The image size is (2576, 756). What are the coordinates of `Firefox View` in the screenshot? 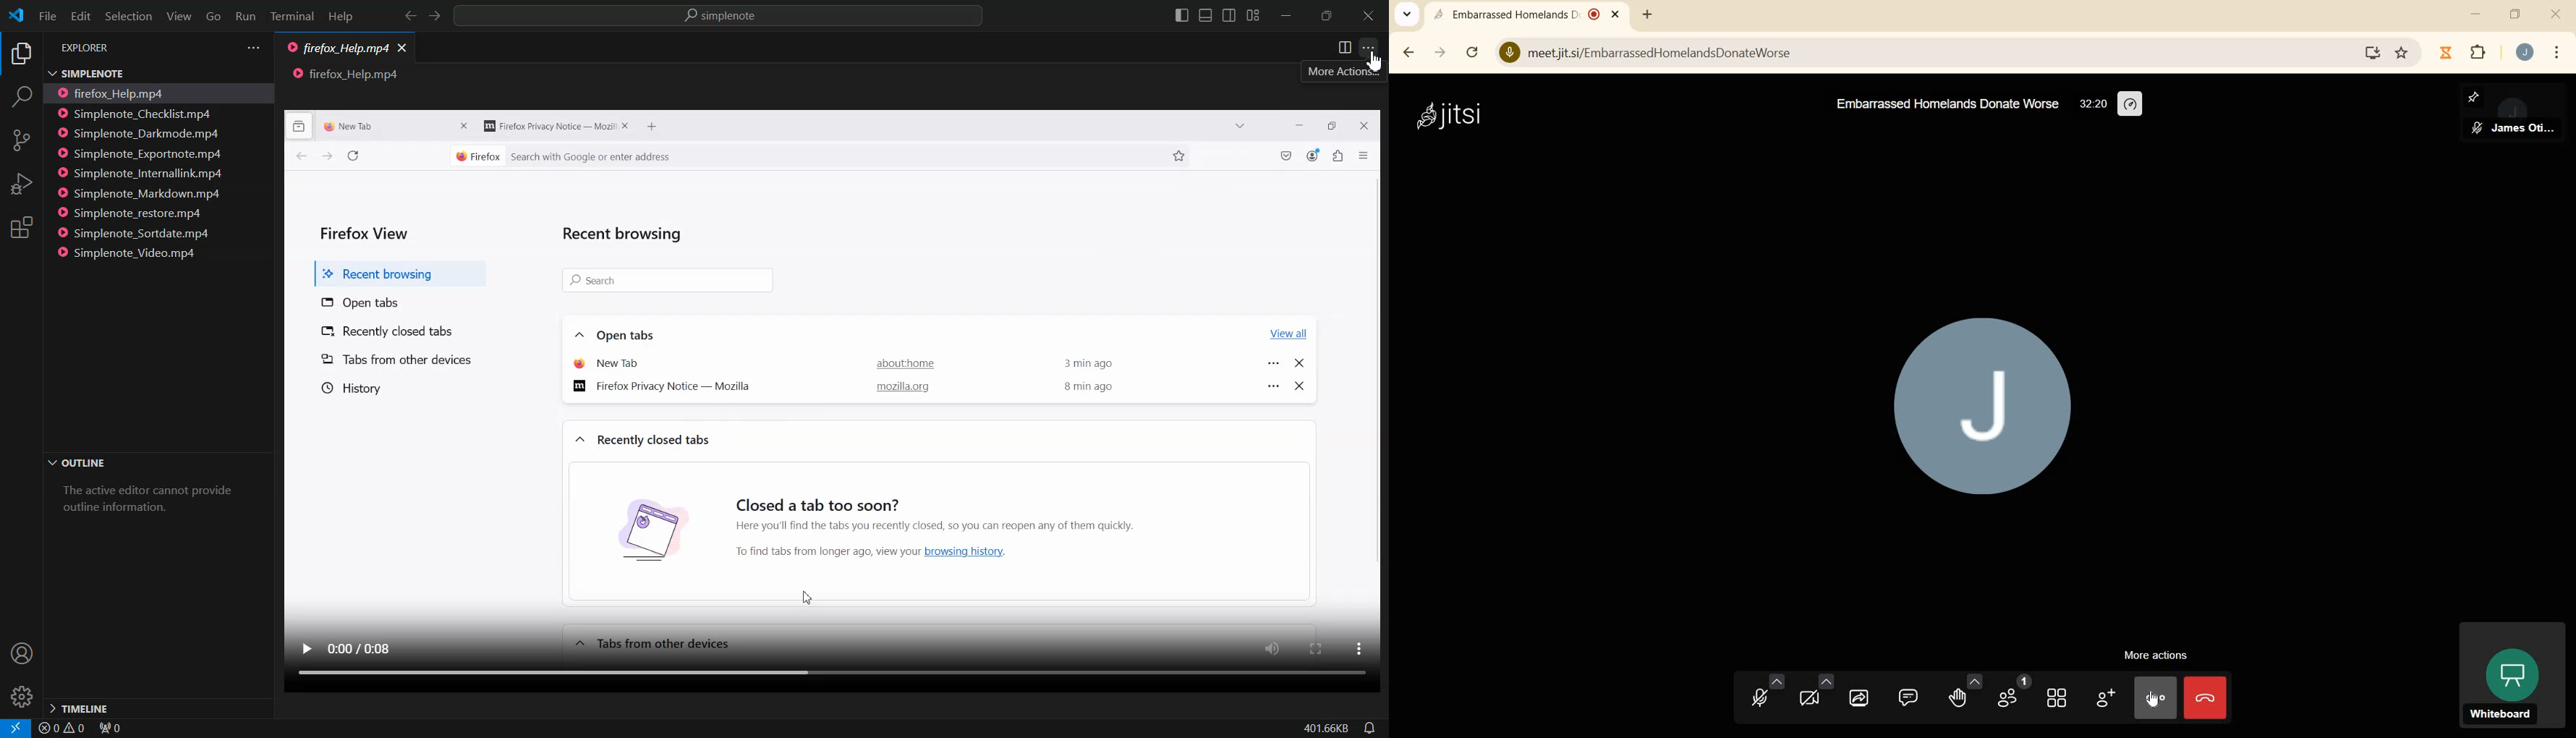 It's located at (367, 229).